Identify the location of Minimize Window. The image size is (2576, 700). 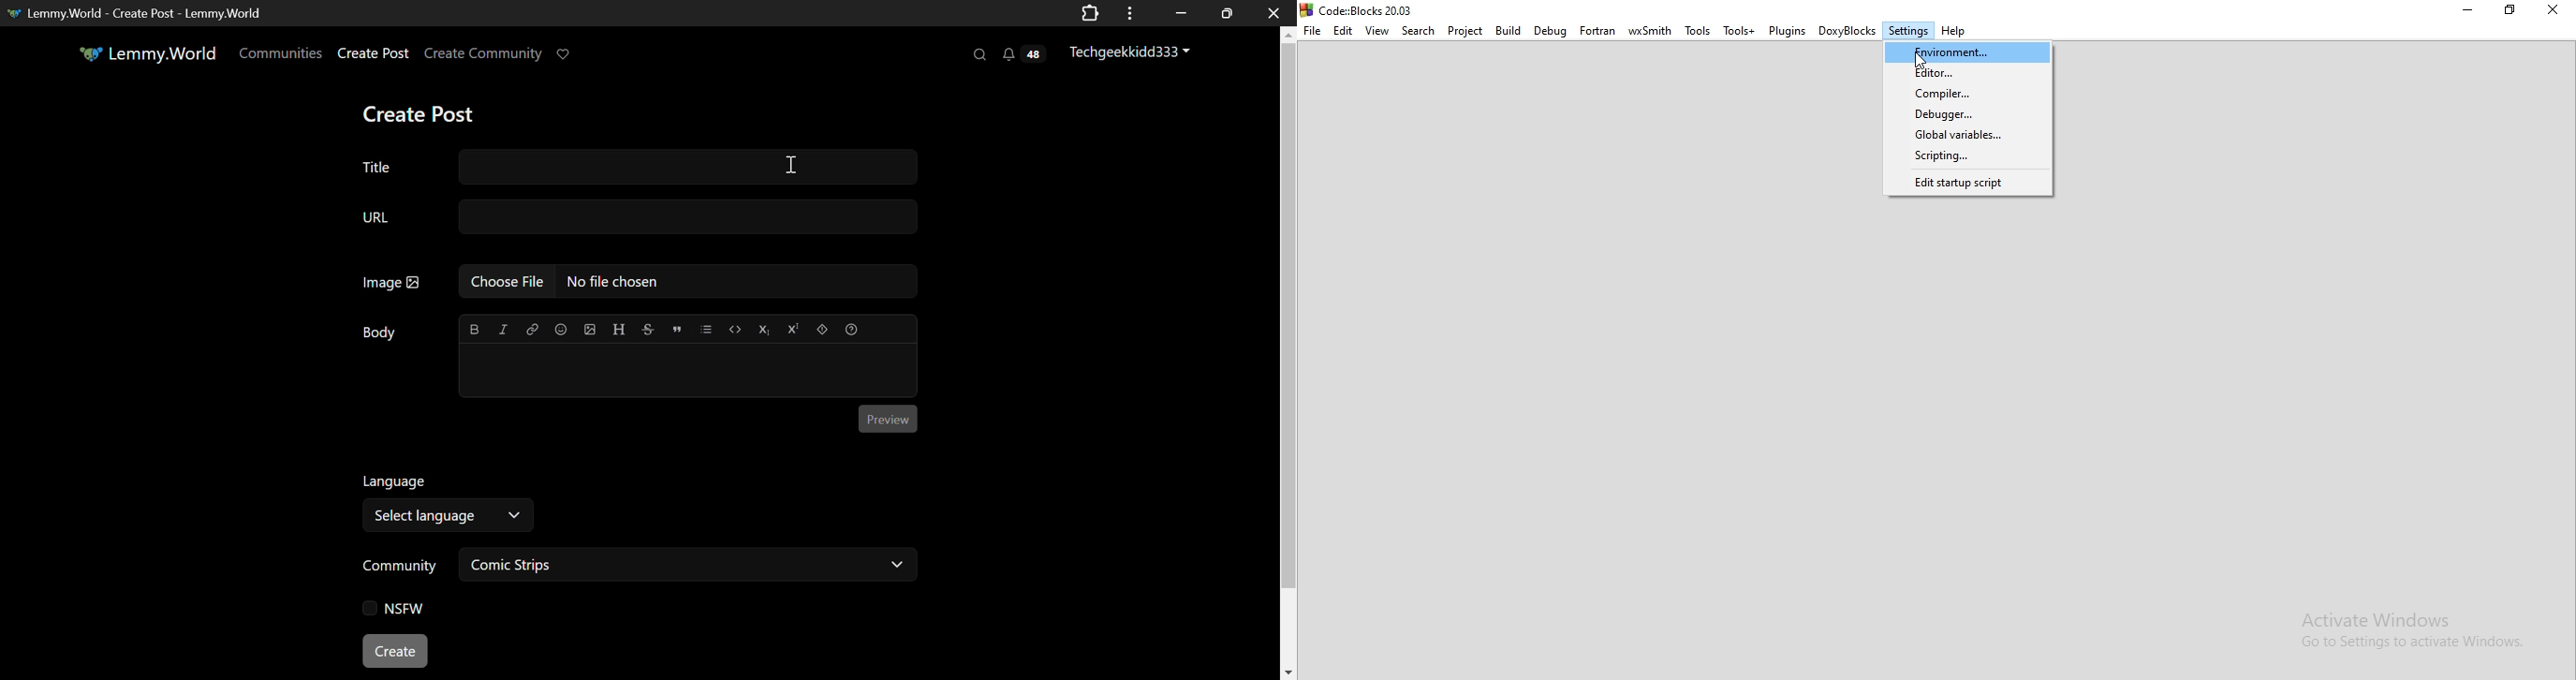
(1229, 13).